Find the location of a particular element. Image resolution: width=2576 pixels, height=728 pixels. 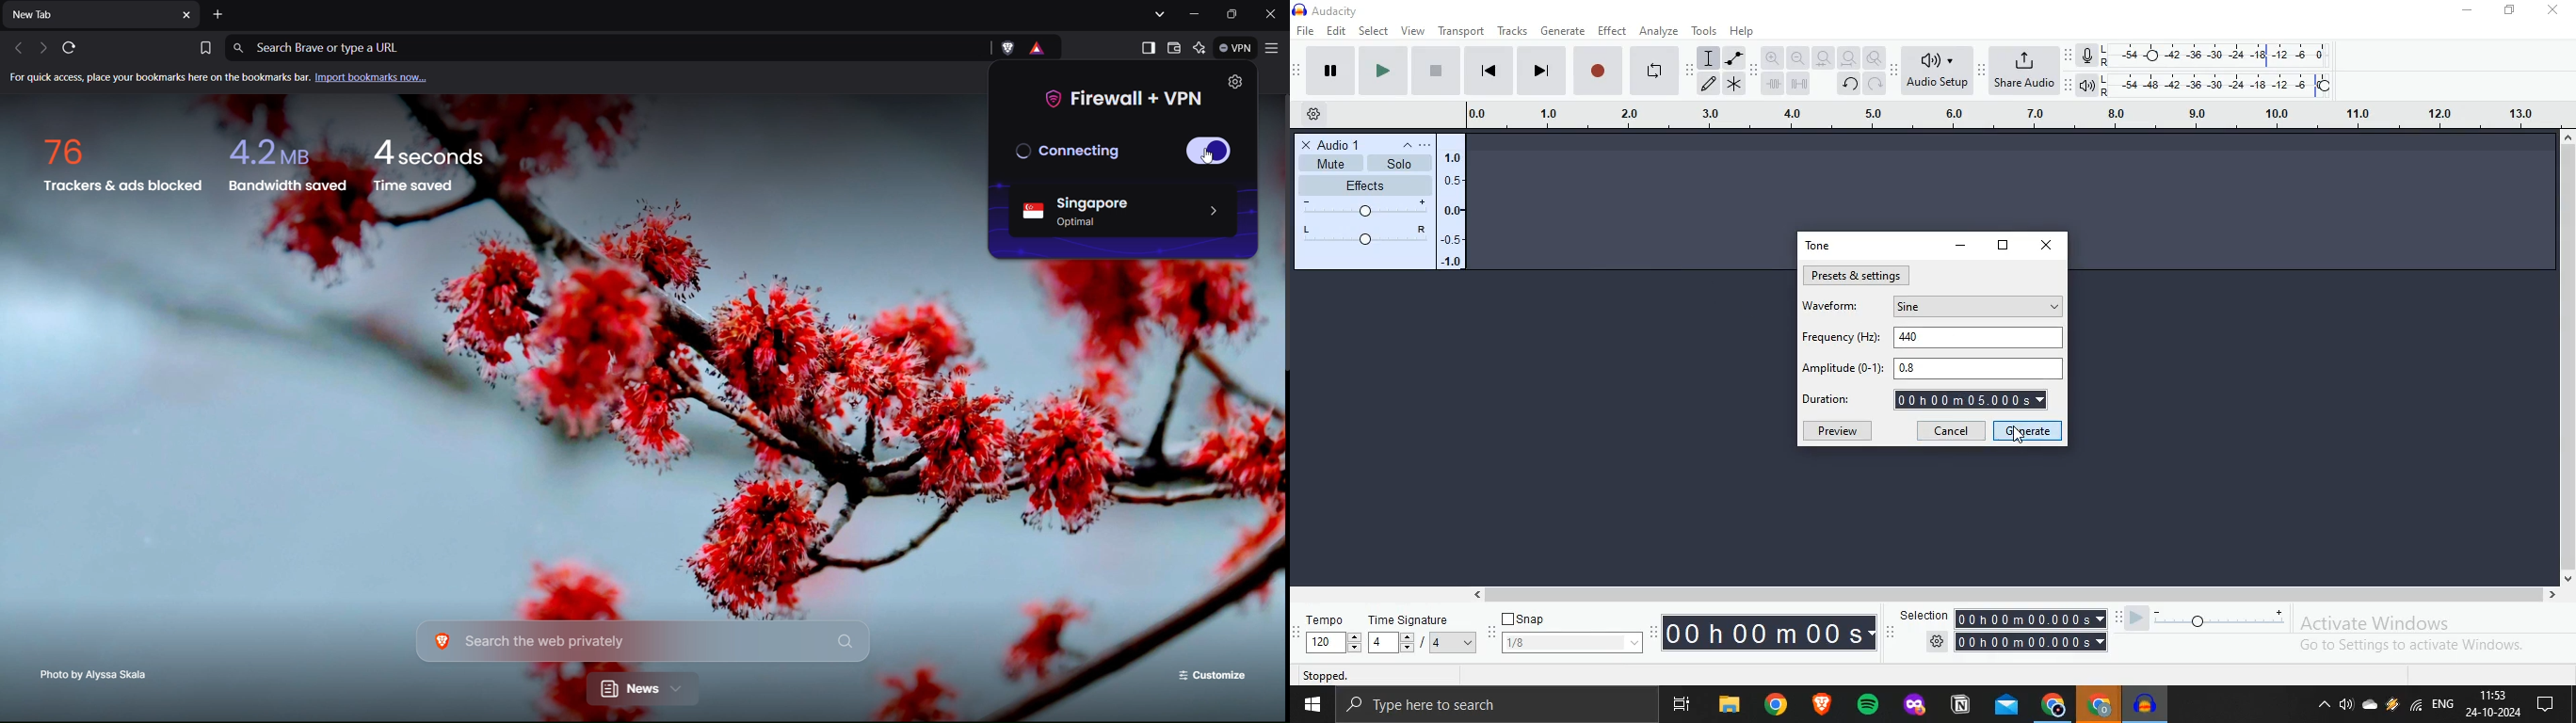

Close is located at coordinates (1275, 14).